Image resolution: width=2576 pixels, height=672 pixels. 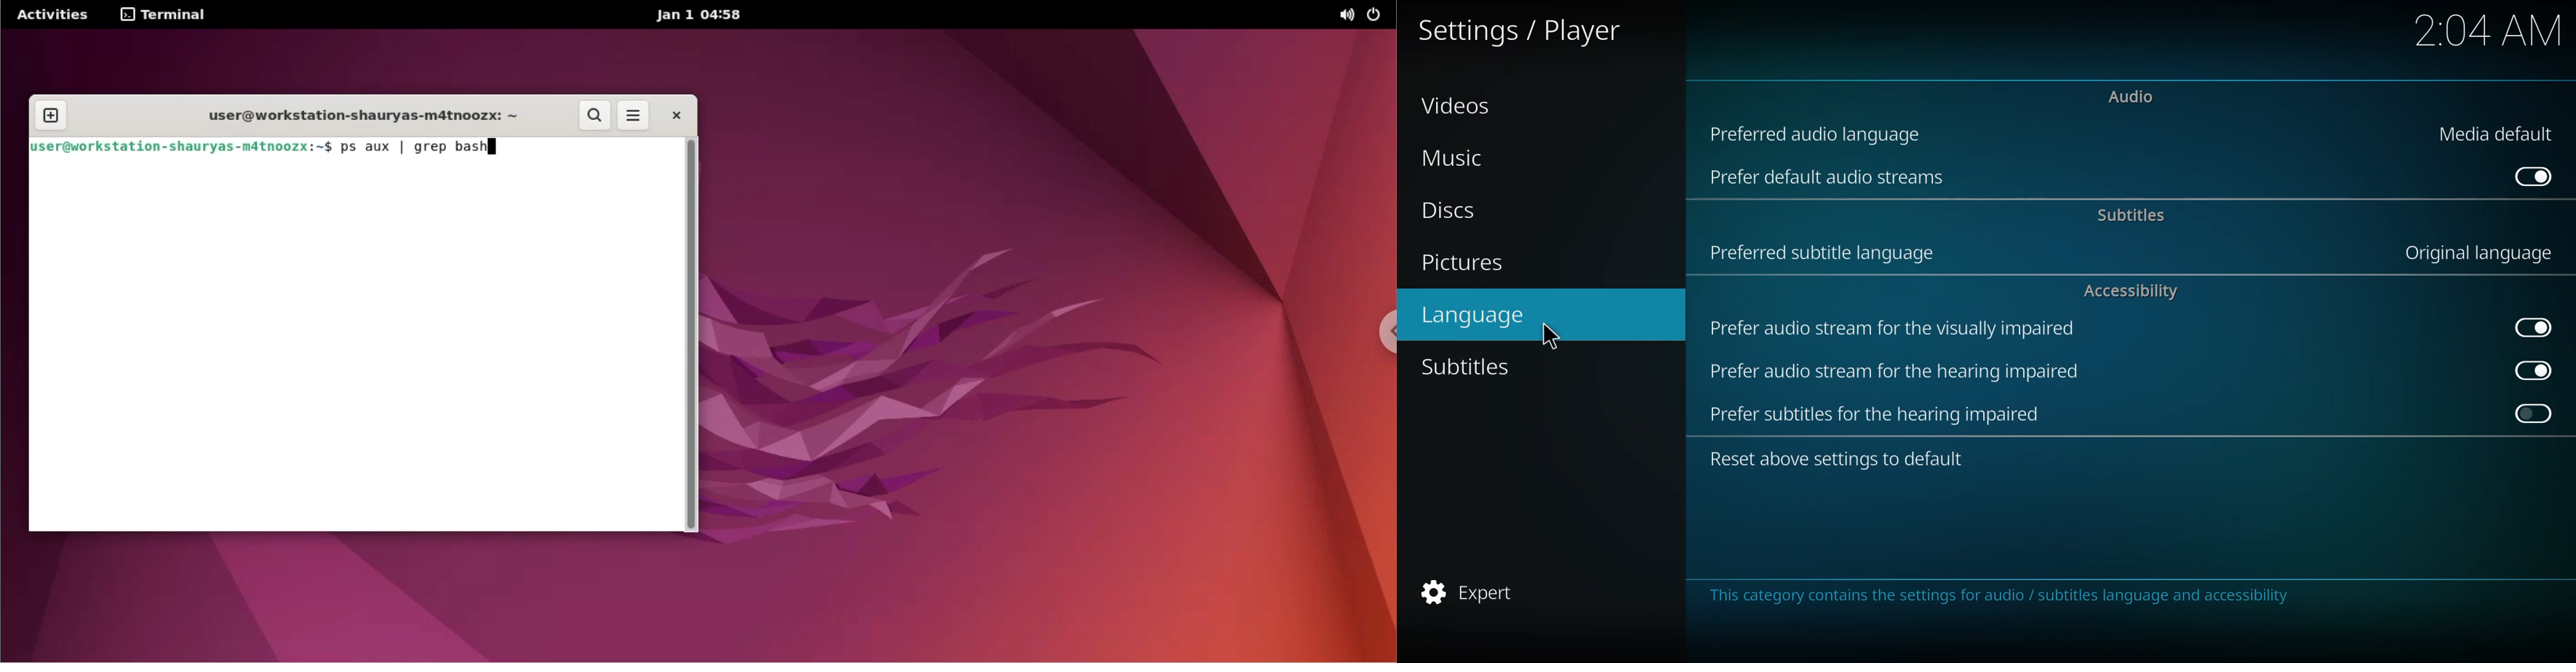 What do you see at coordinates (1443, 212) in the screenshot?
I see `discs` at bounding box center [1443, 212].